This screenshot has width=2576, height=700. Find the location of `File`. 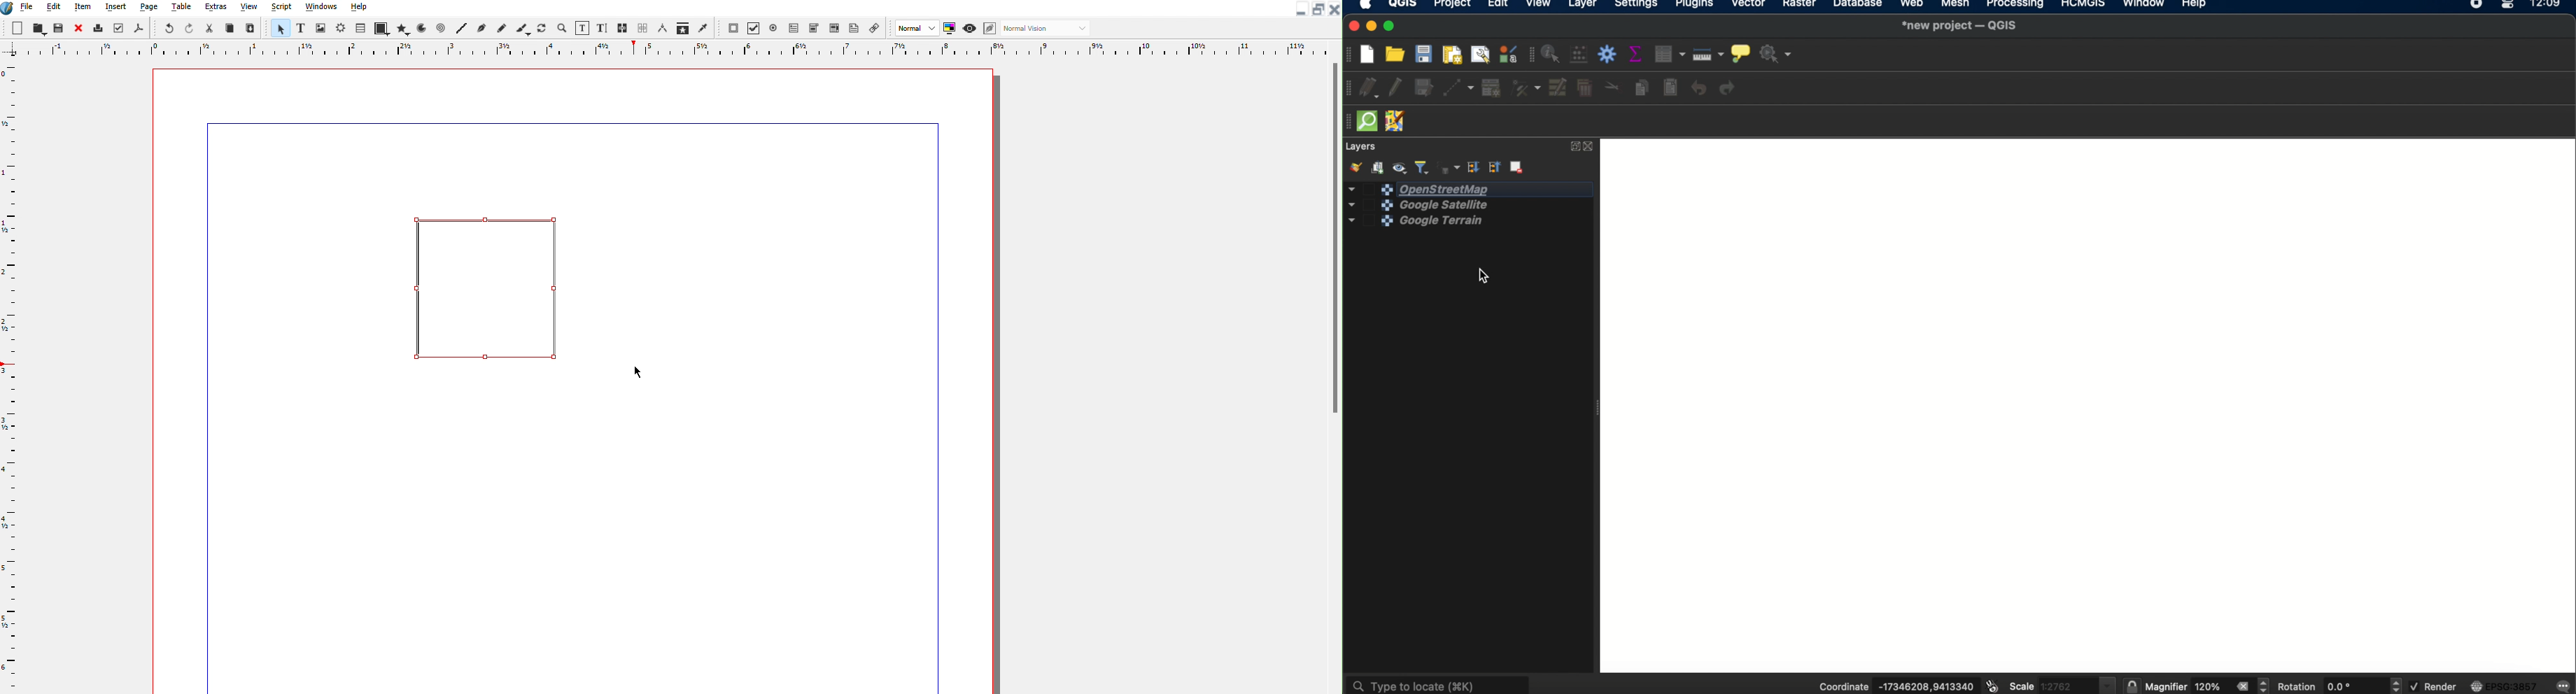

File is located at coordinates (28, 8).